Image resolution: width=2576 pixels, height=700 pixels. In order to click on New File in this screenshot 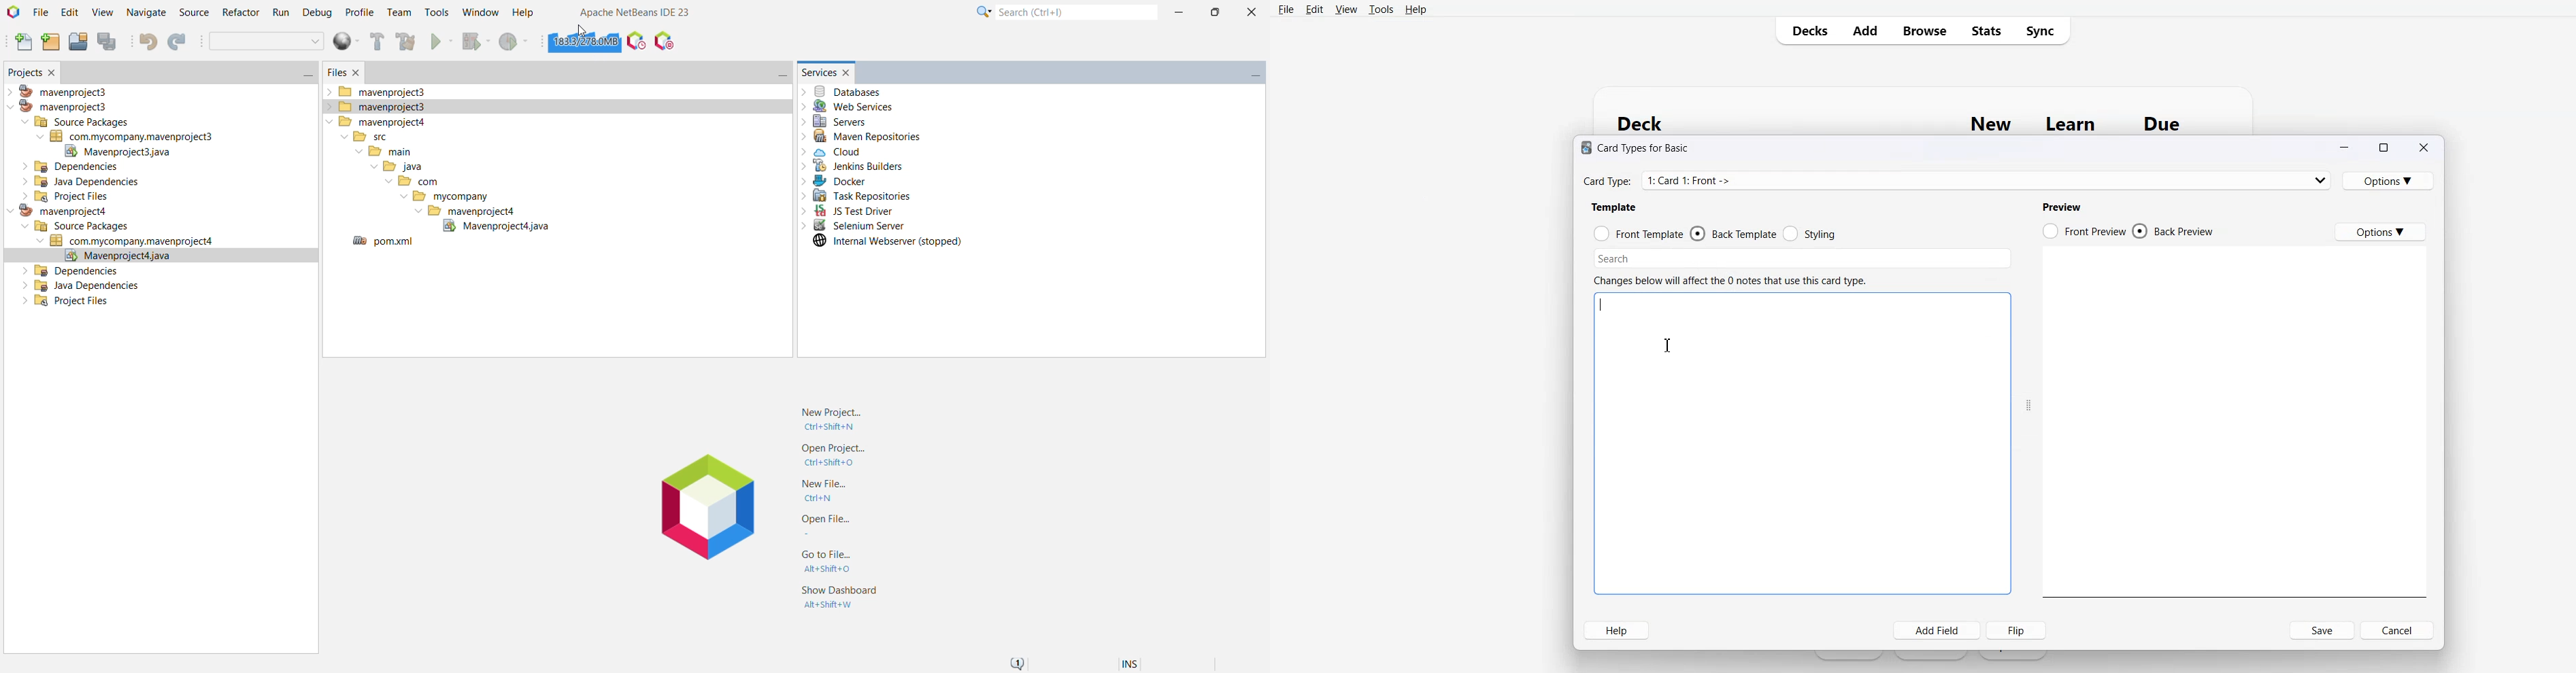, I will do `click(826, 491)`.